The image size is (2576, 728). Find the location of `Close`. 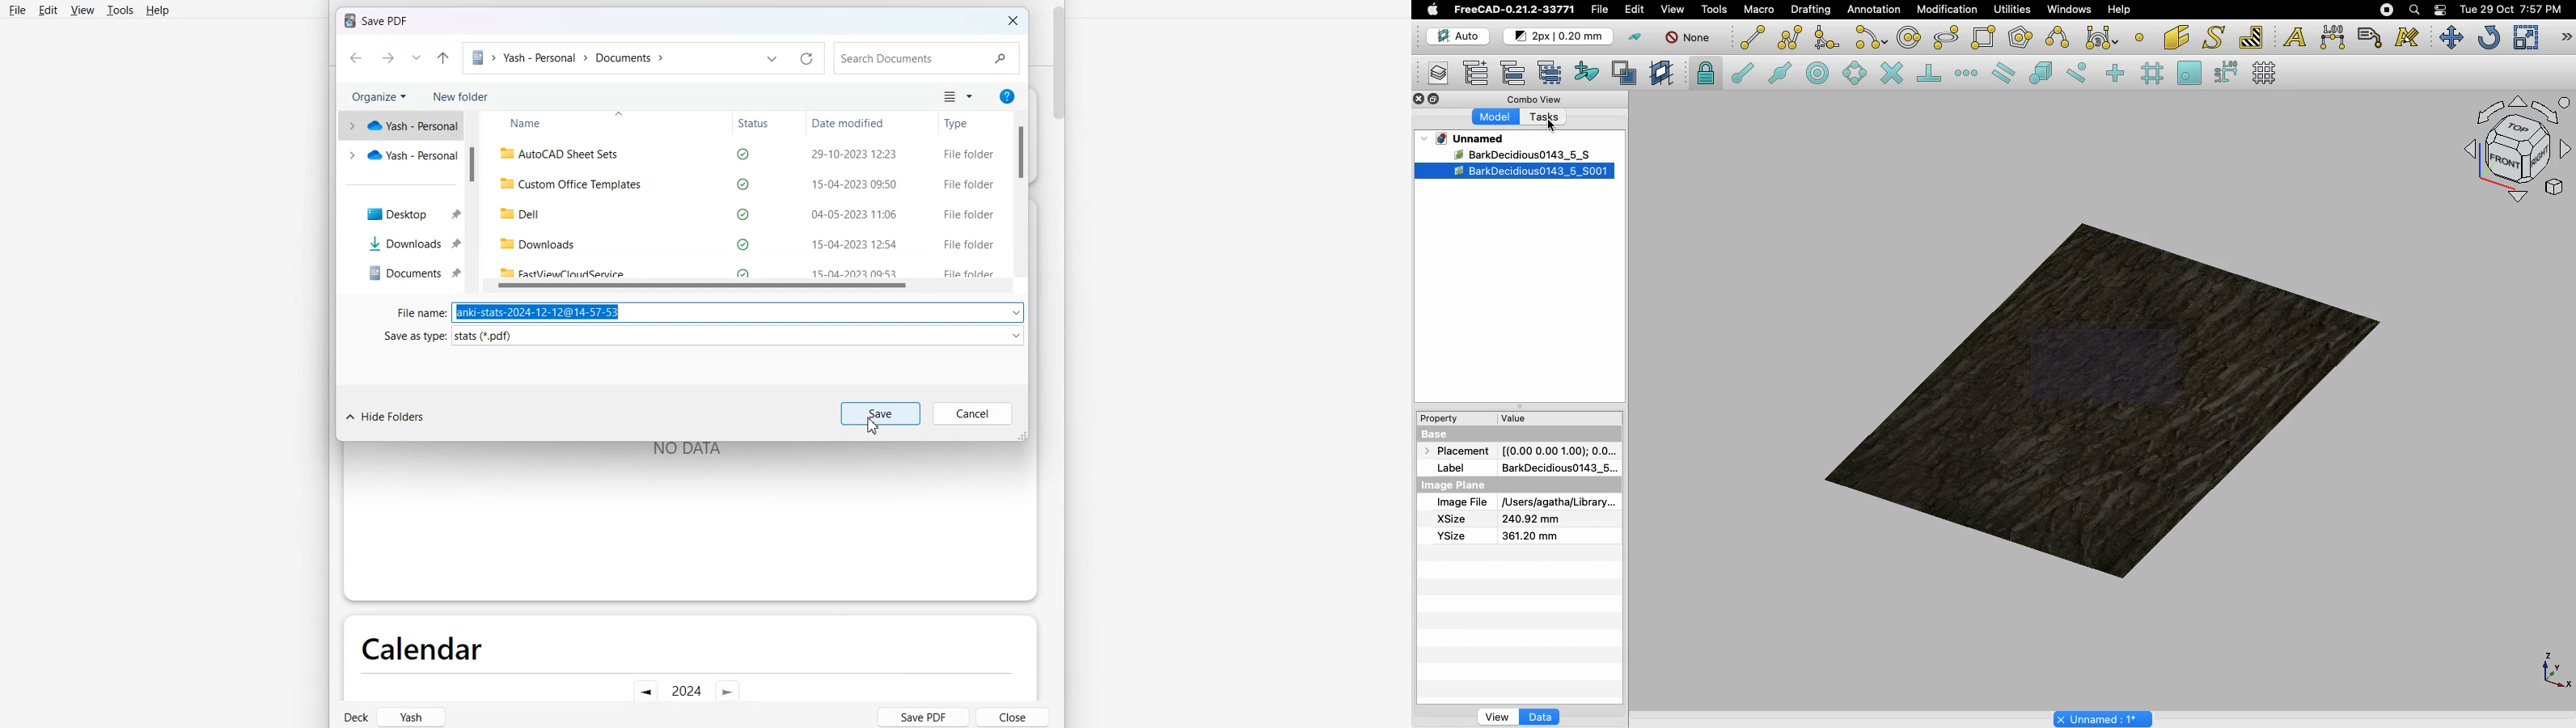

Close is located at coordinates (1012, 20).